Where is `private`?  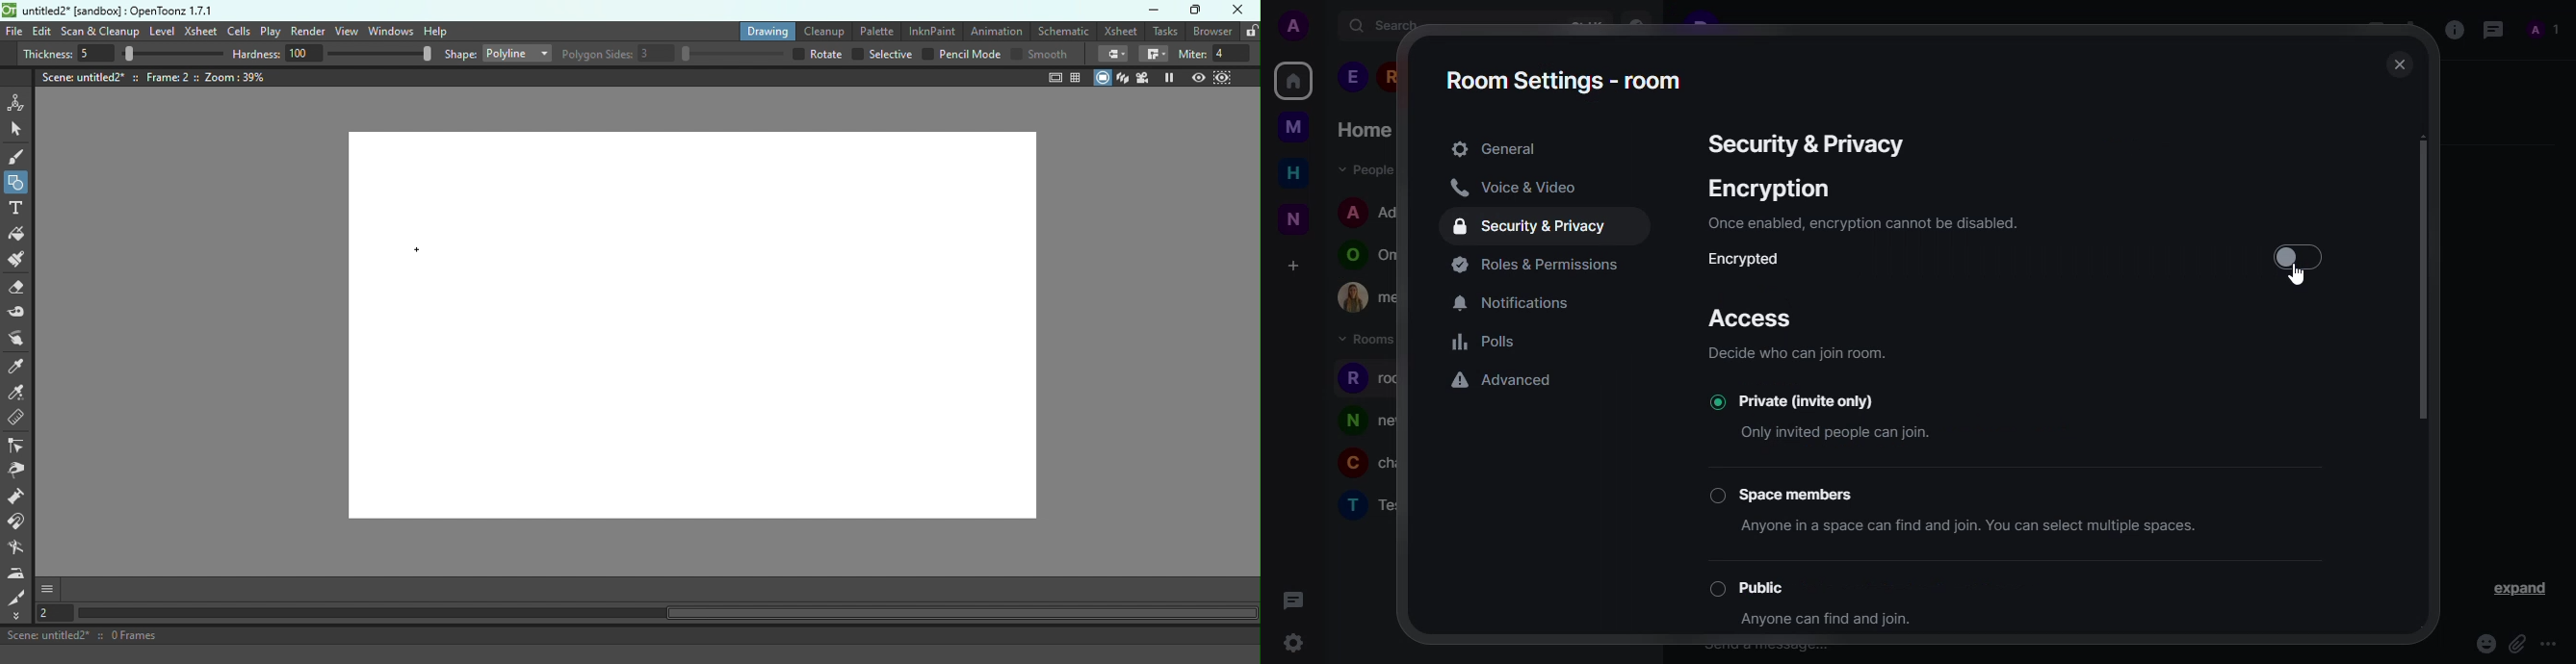
private is located at coordinates (1828, 400).